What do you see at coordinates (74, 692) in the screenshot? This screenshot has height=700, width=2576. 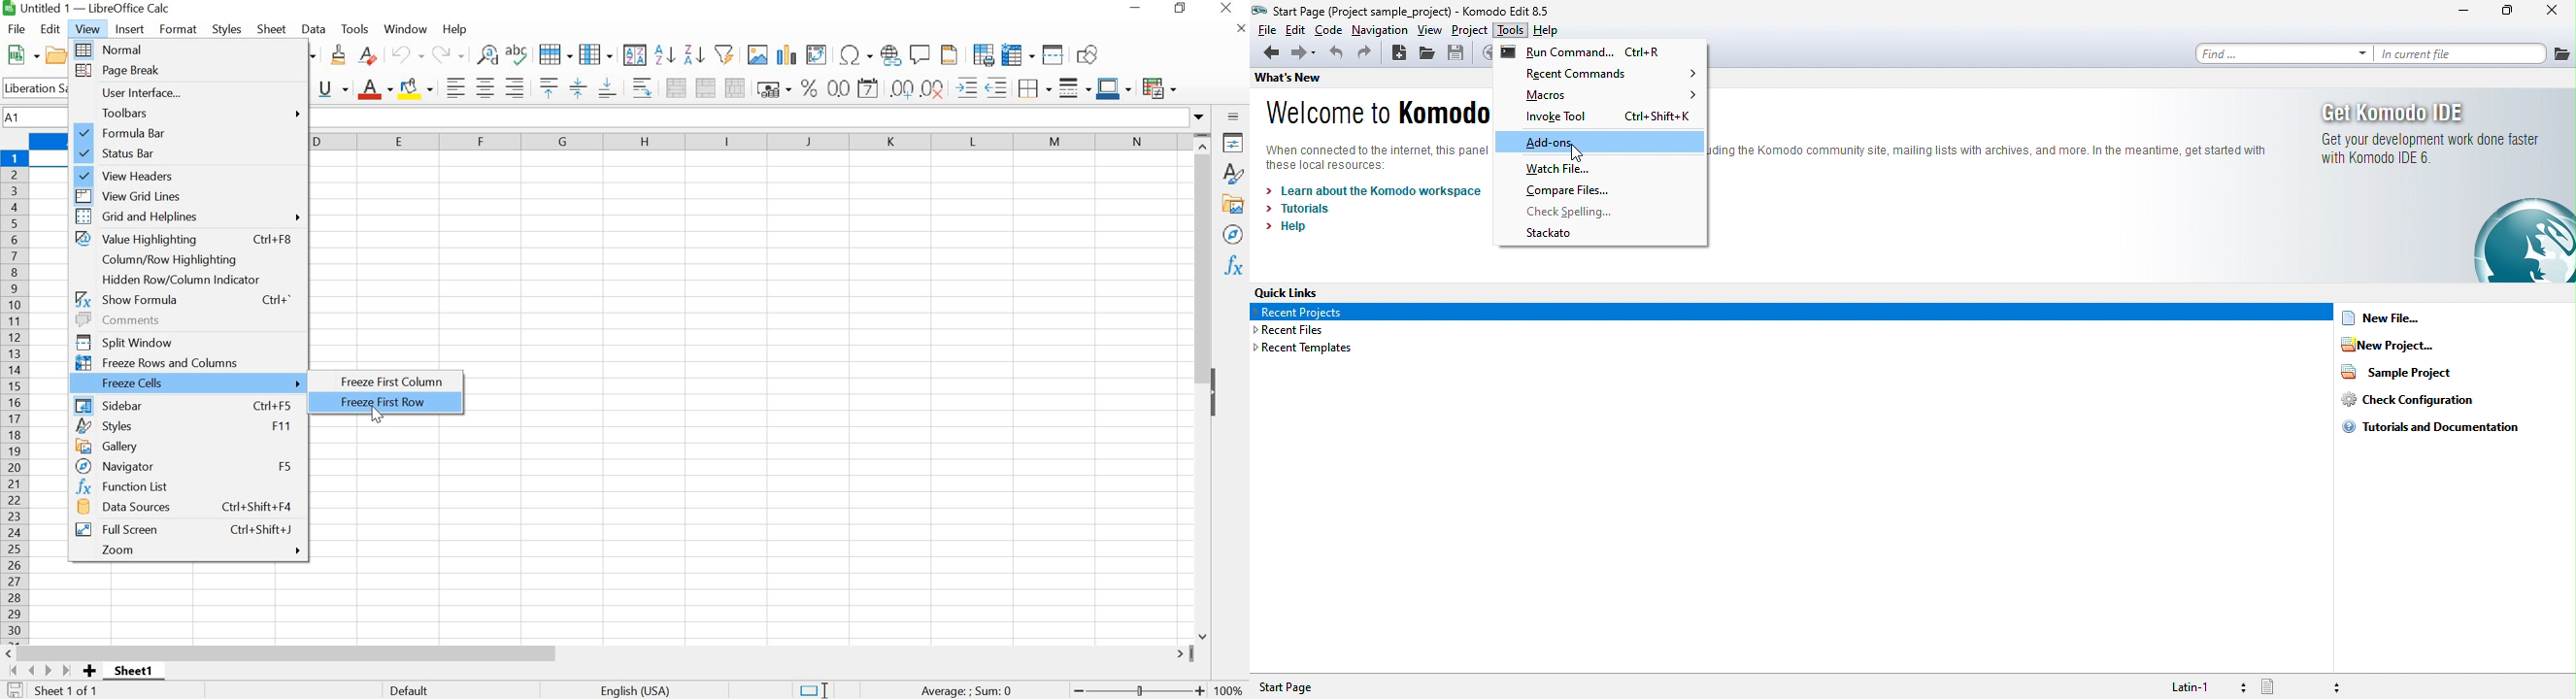 I see `SHEET 1 OF 1` at bounding box center [74, 692].